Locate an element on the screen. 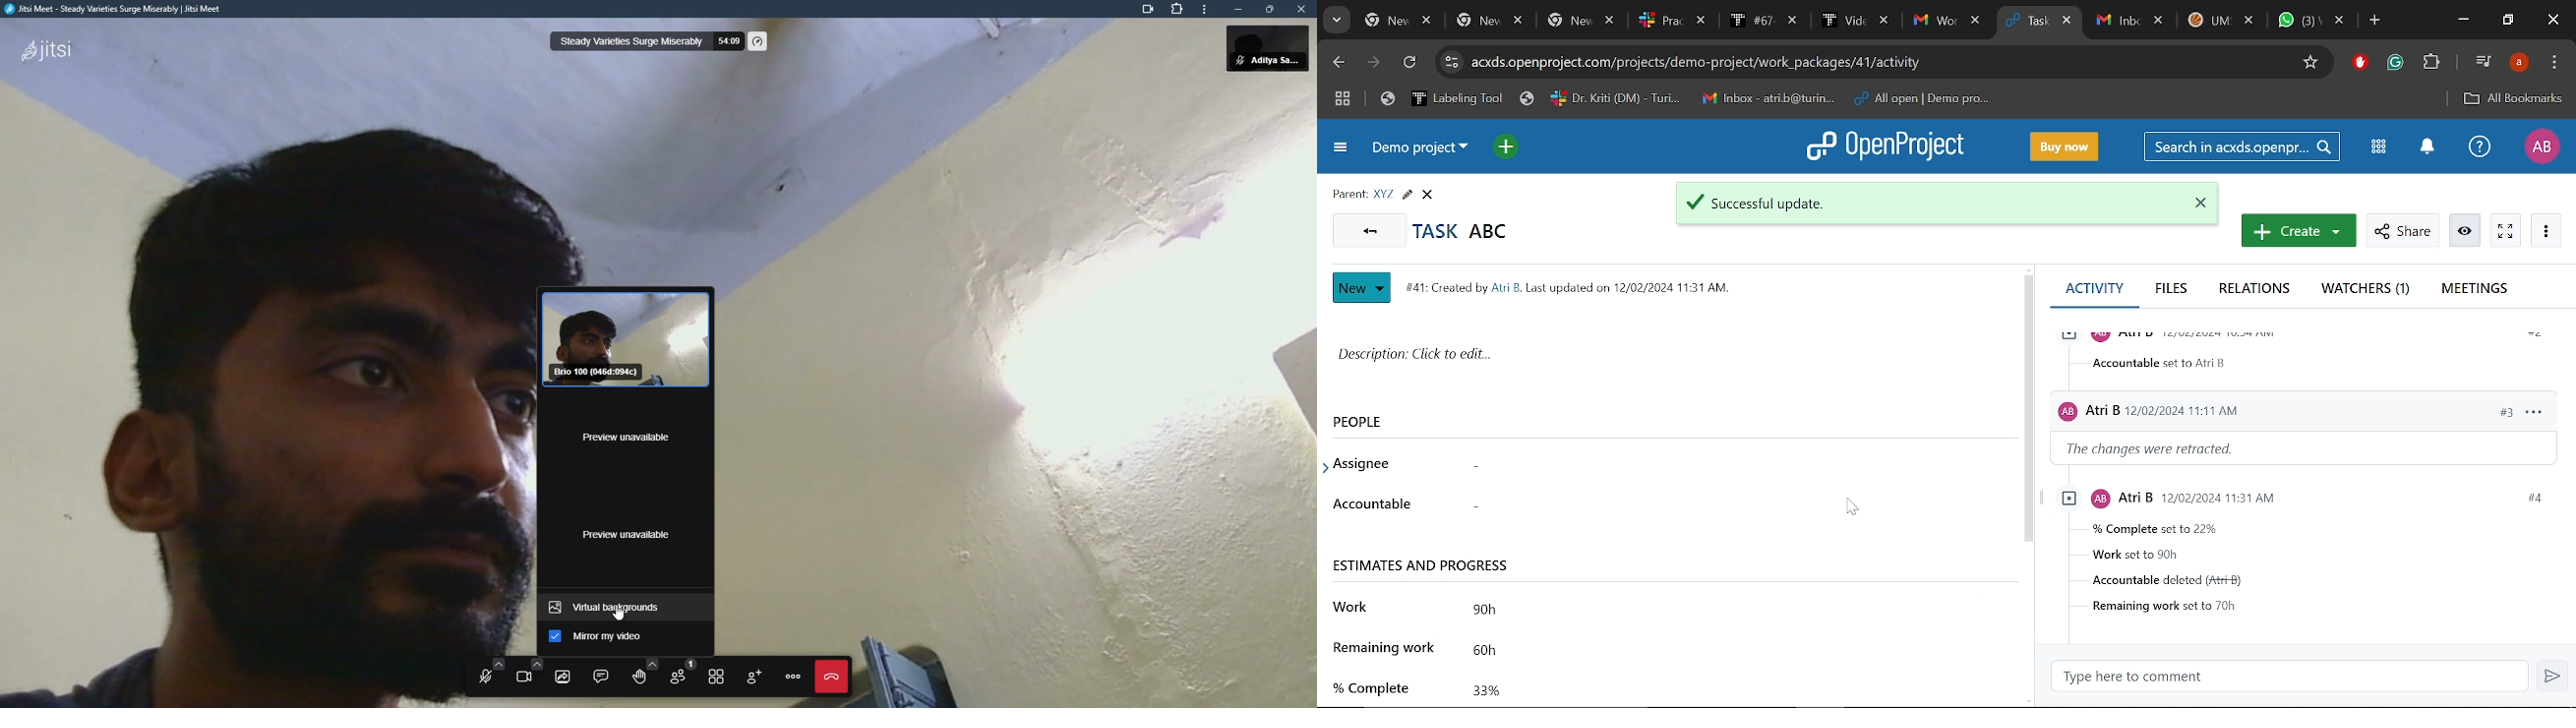 This screenshot has width=2576, height=728. open mic is located at coordinates (486, 676).